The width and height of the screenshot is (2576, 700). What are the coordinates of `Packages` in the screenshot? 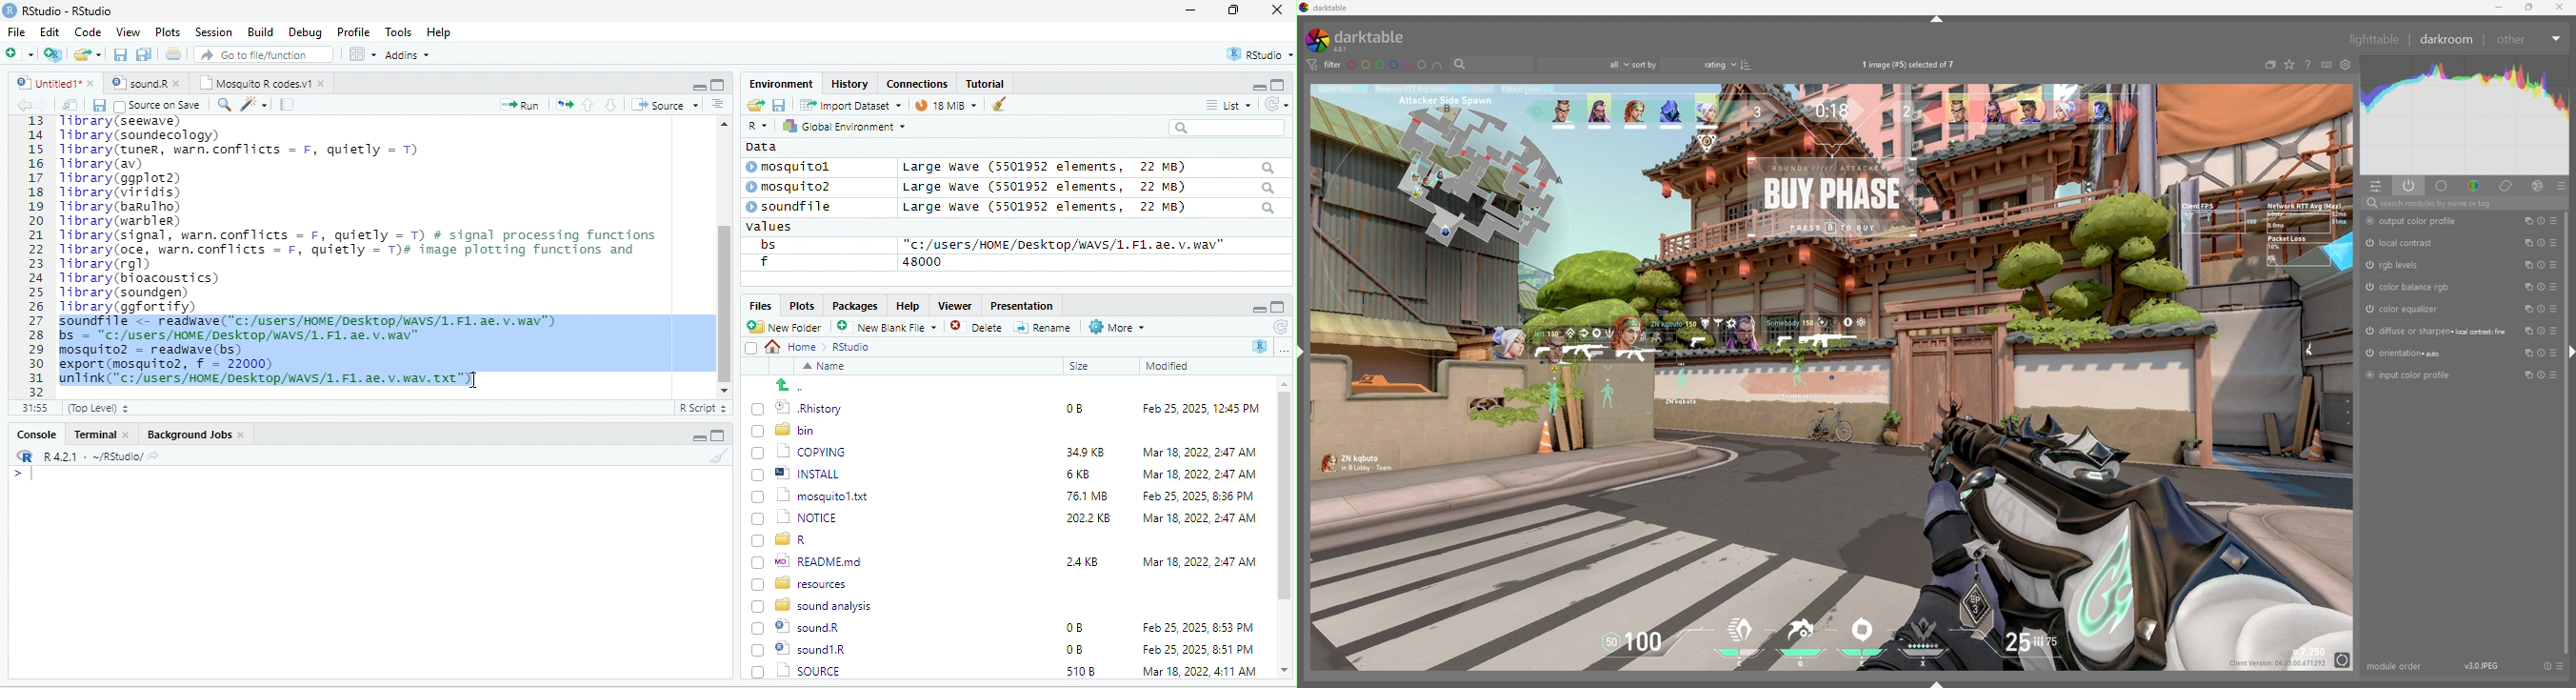 It's located at (858, 305).